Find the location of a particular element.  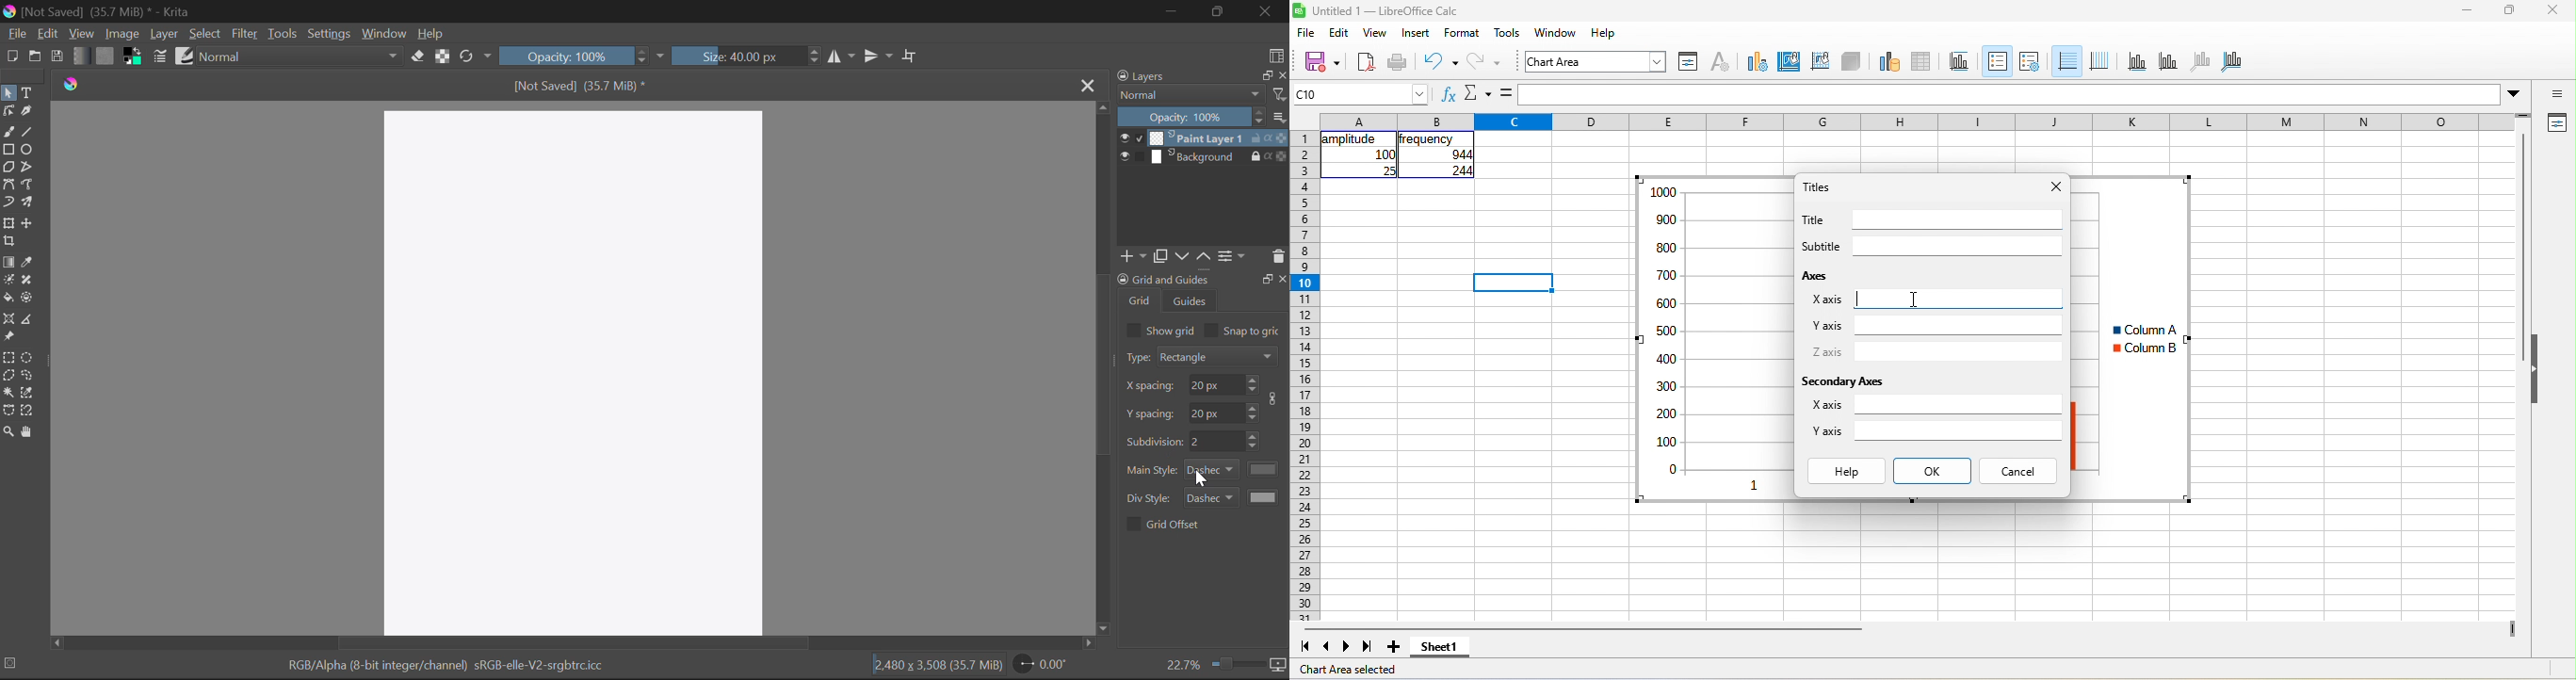

Z axis is located at coordinates (1827, 351).